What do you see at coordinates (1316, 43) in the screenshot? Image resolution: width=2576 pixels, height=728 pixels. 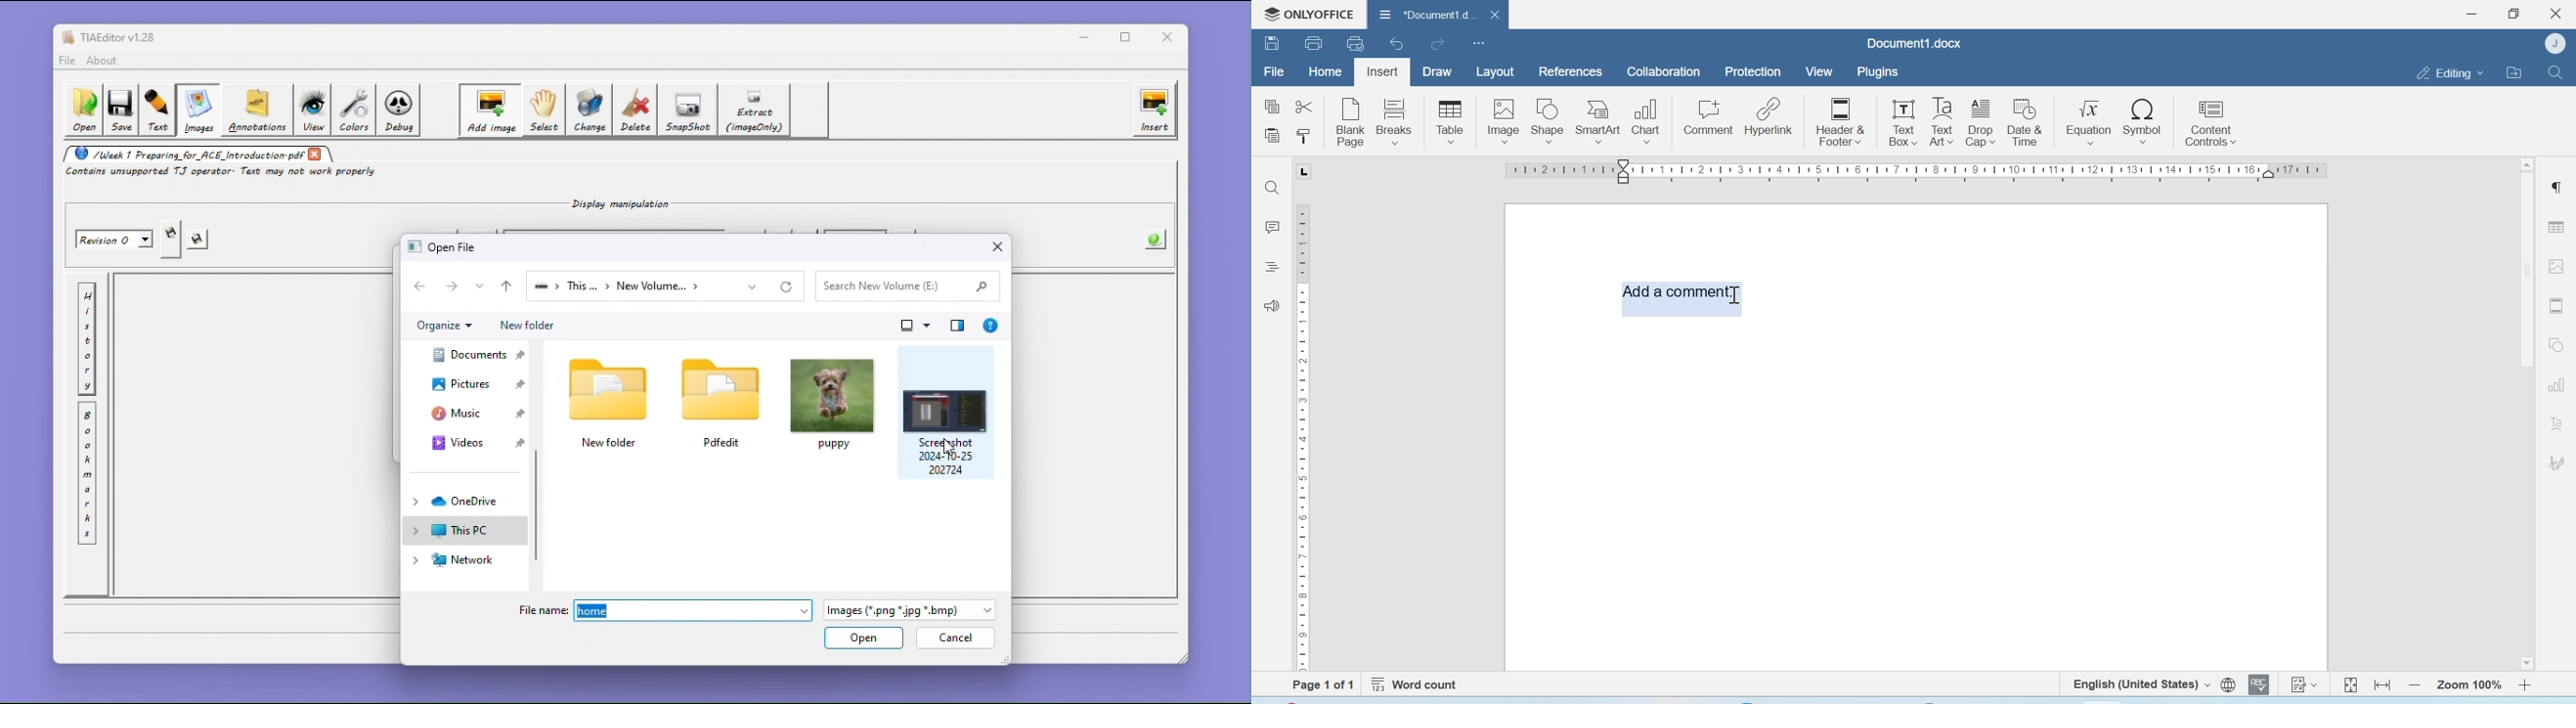 I see `Print file` at bounding box center [1316, 43].